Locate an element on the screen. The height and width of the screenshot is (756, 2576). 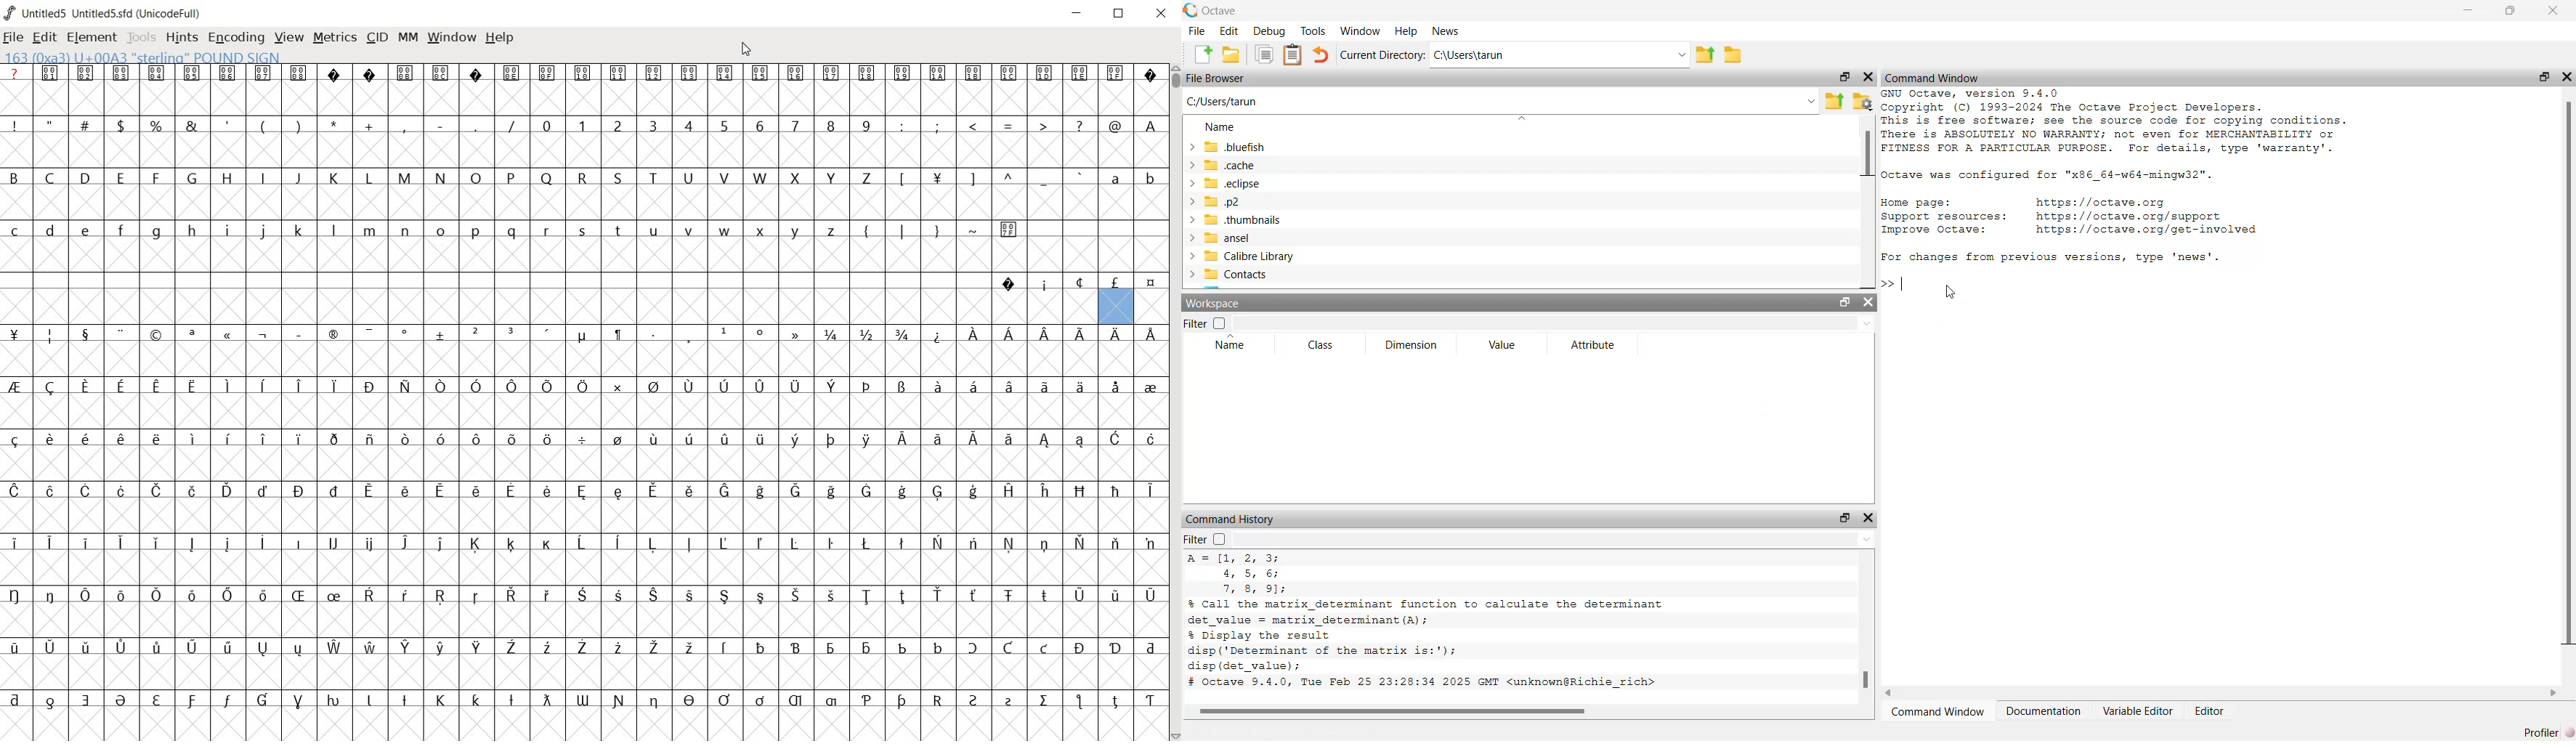
Symbol is located at coordinates (830, 439).